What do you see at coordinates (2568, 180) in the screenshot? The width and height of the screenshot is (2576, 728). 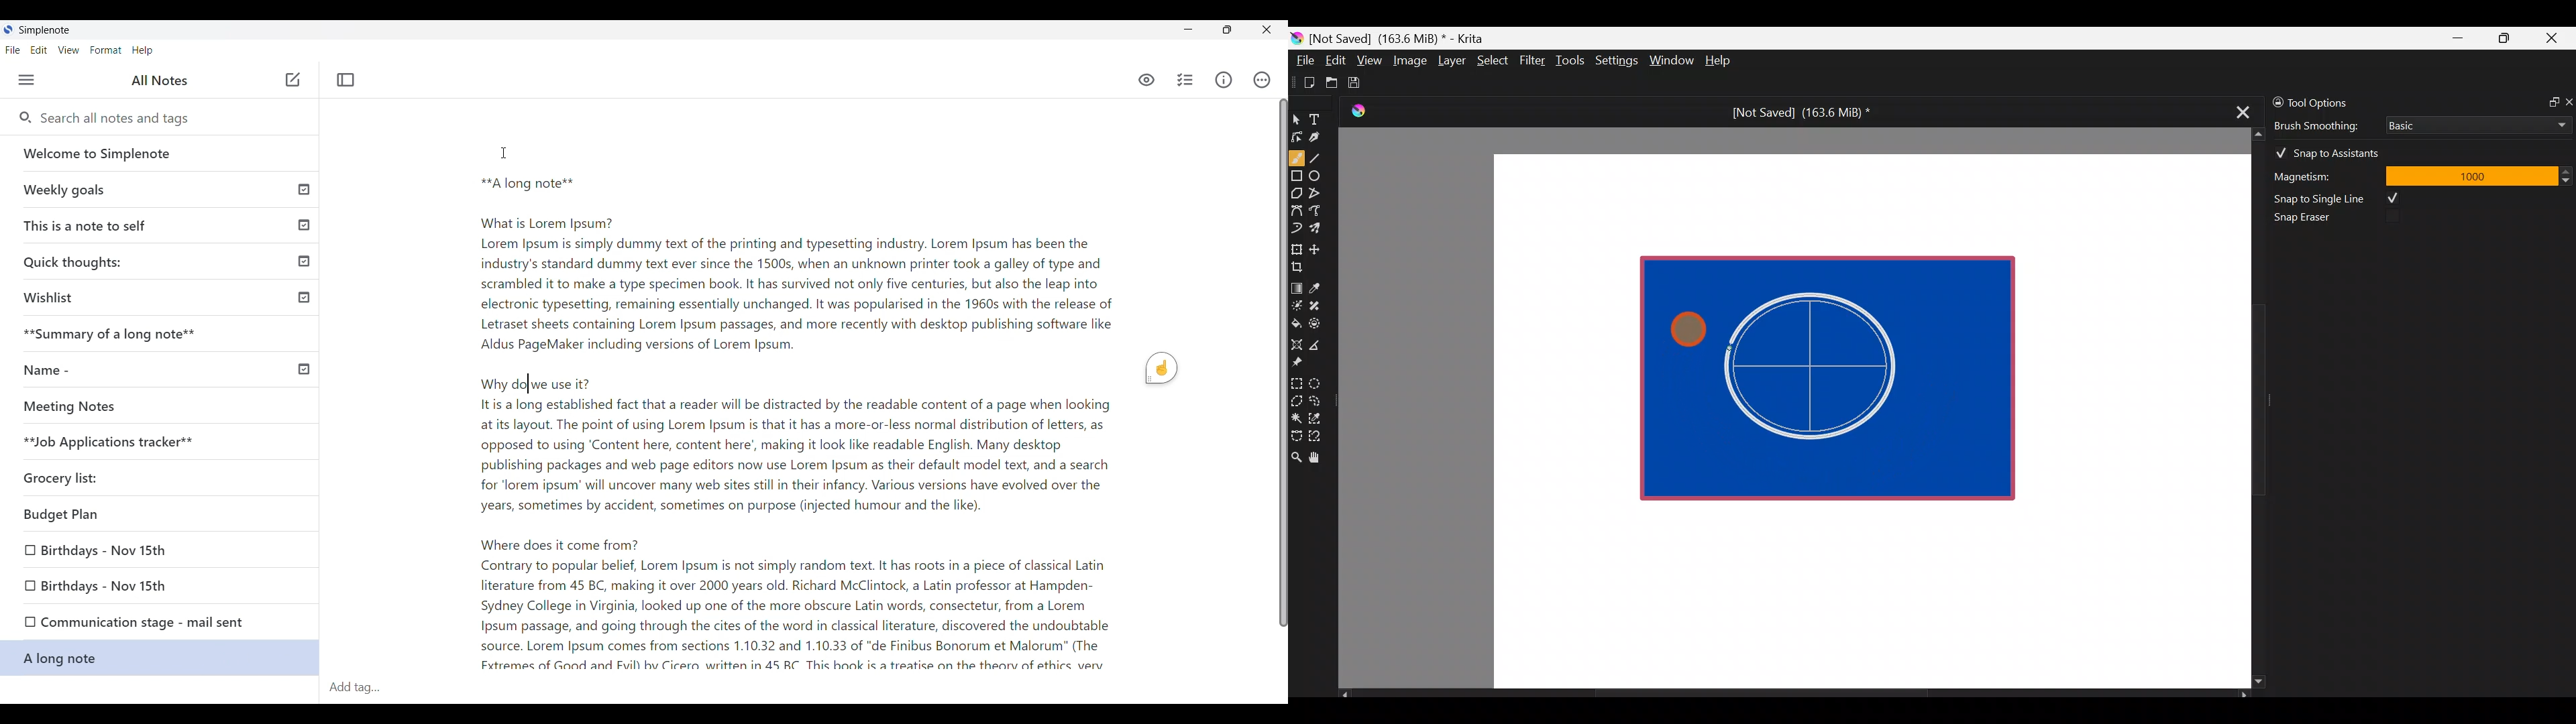 I see `Decrease` at bounding box center [2568, 180].